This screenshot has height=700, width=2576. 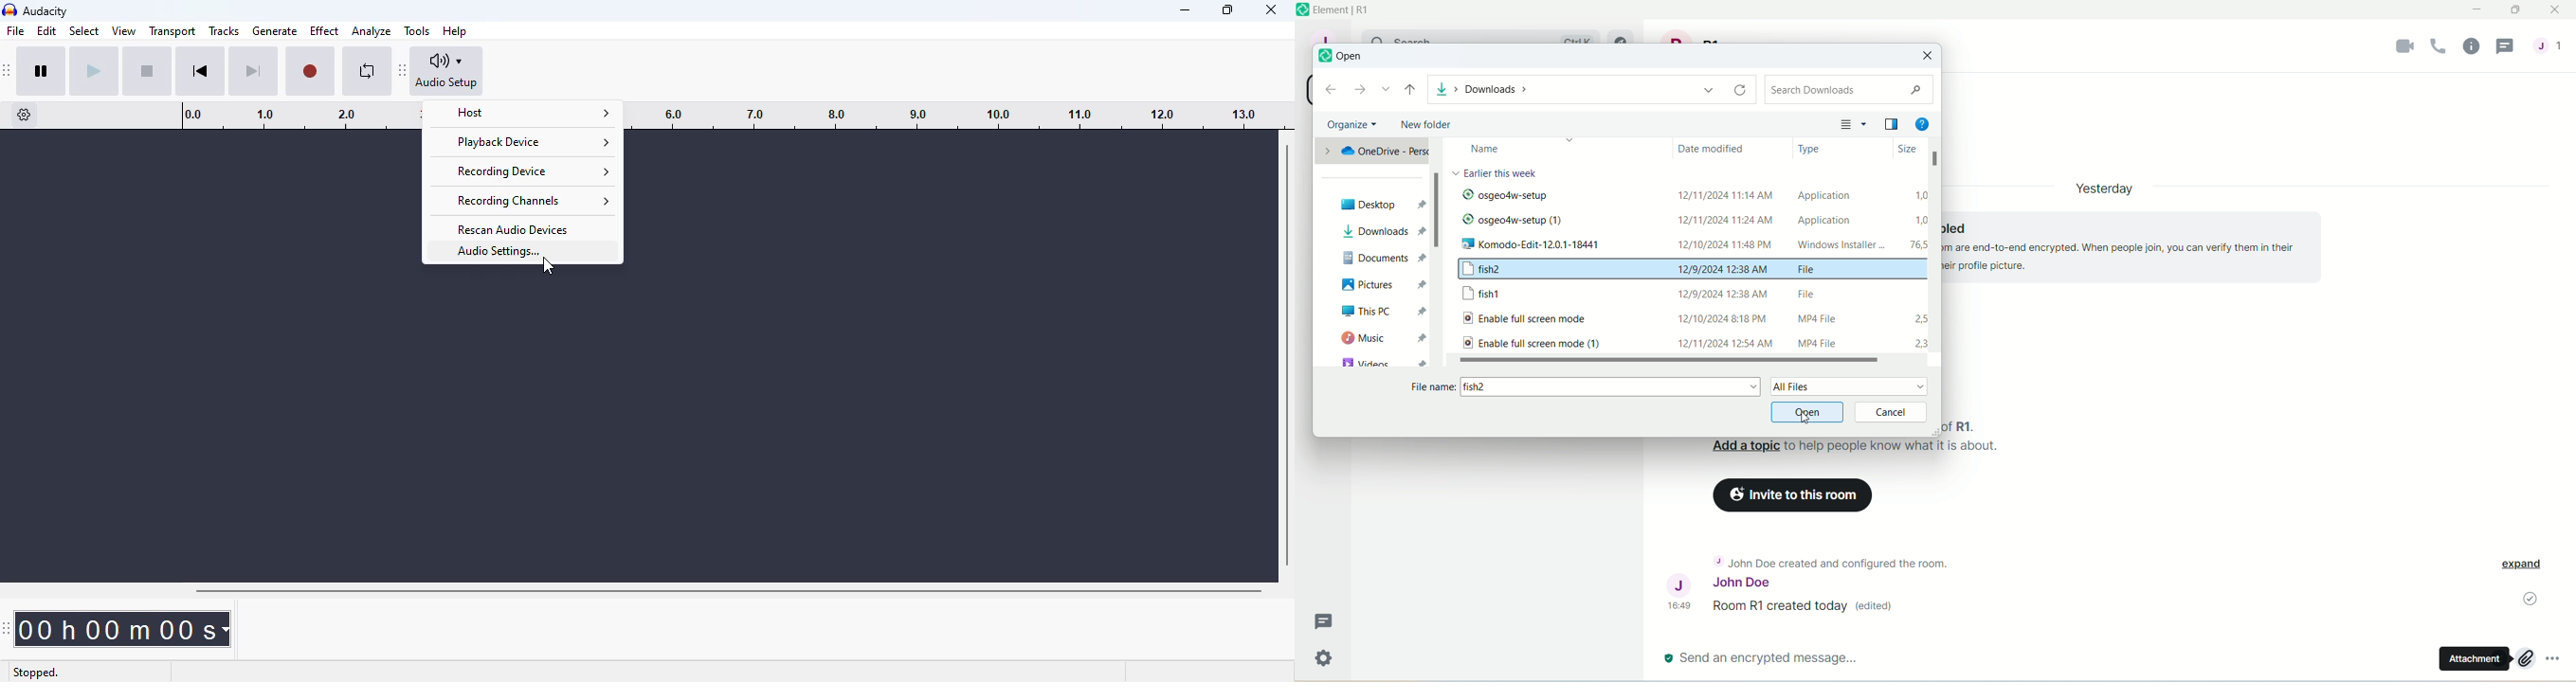 What do you see at coordinates (1926, 123) in the screenshot?
I see `help` at bounding box center [1926, 123].